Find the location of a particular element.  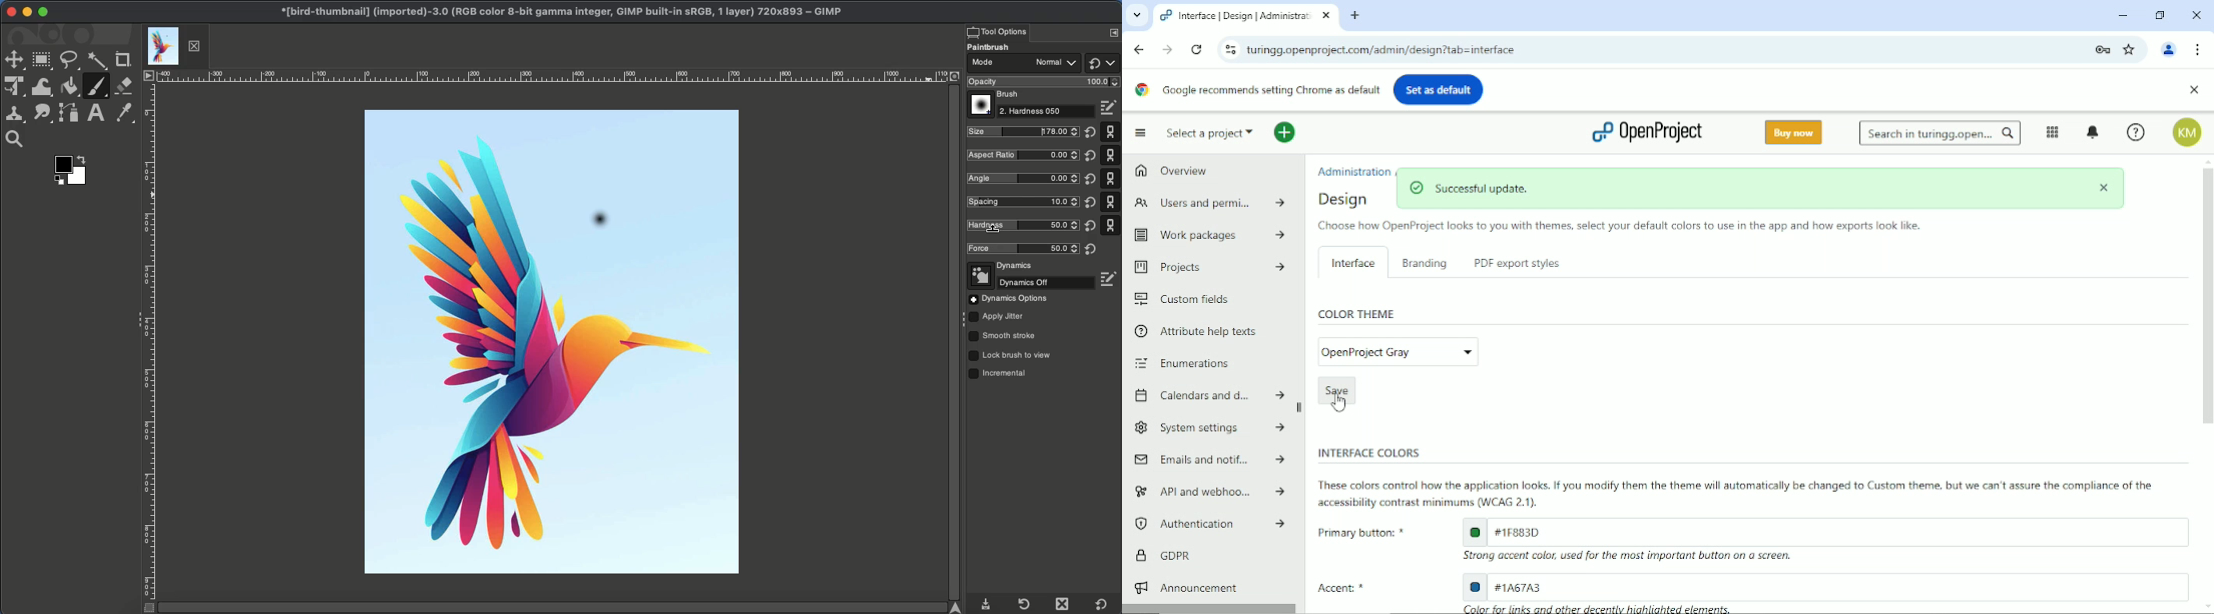

Help is located at coordinates (2135, 133).